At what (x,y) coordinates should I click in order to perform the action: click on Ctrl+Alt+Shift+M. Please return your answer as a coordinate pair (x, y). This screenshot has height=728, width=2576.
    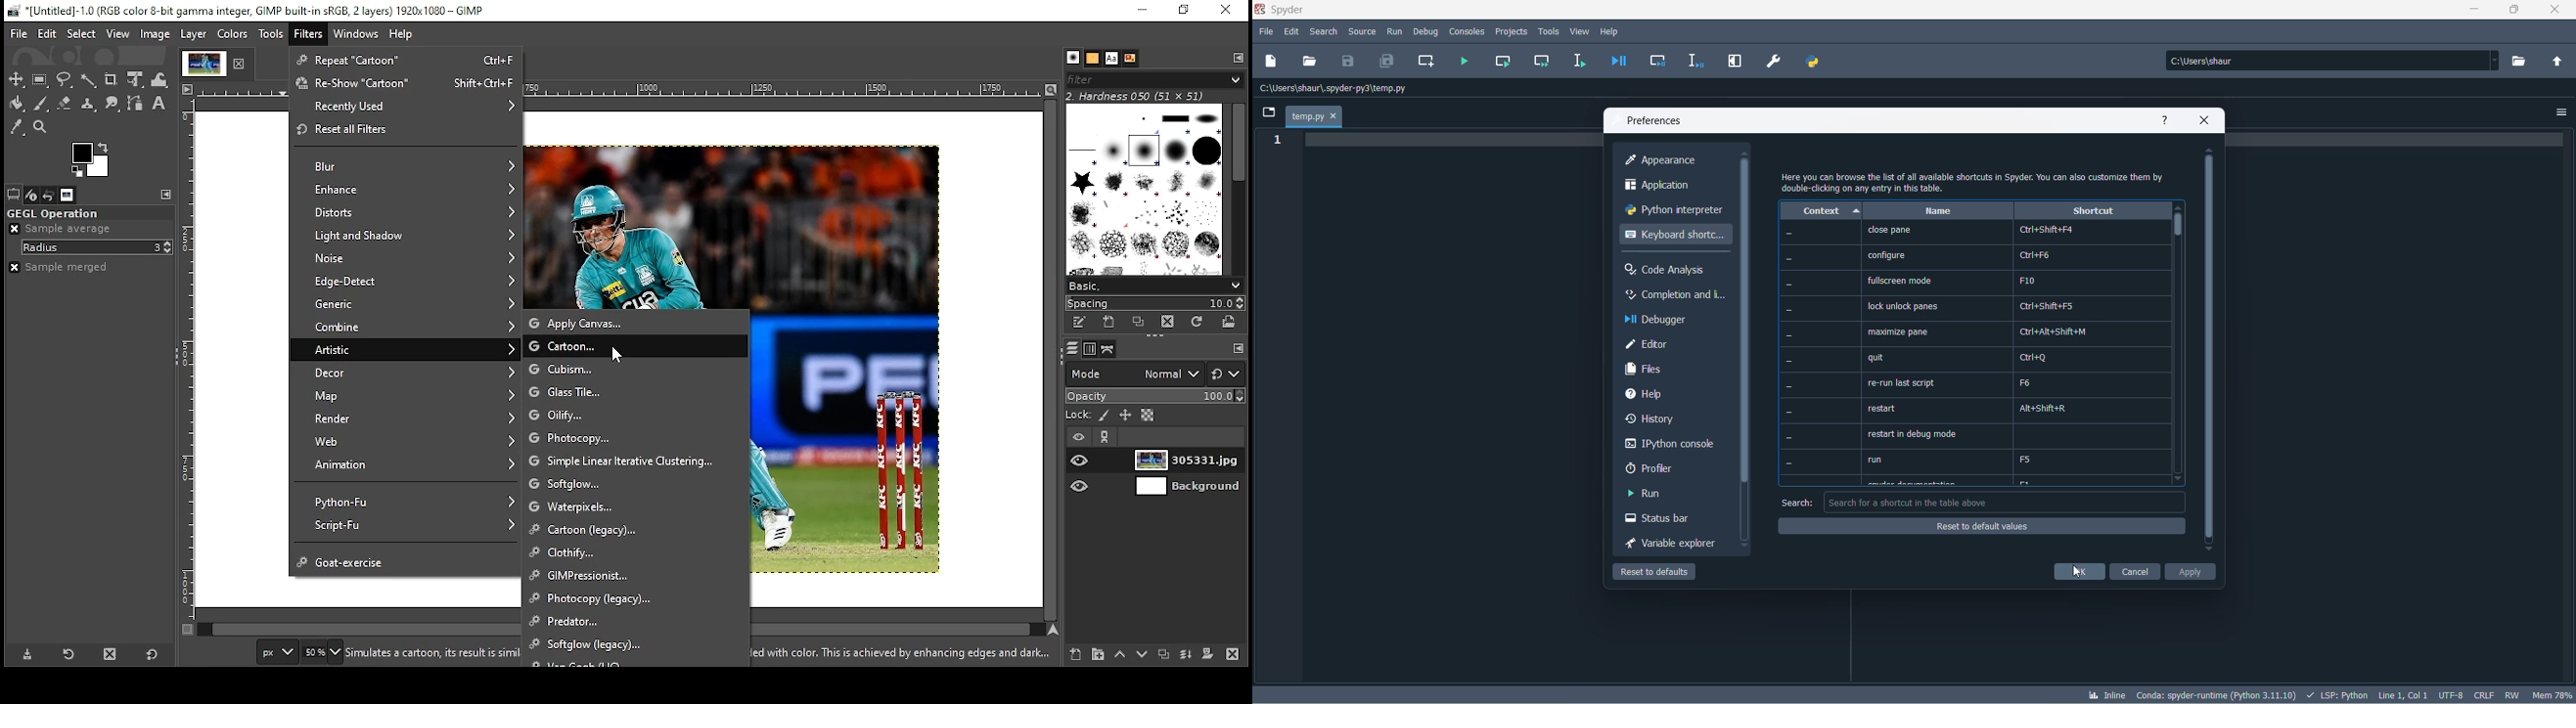
    Looking at the image, I should click on (2054, 332).